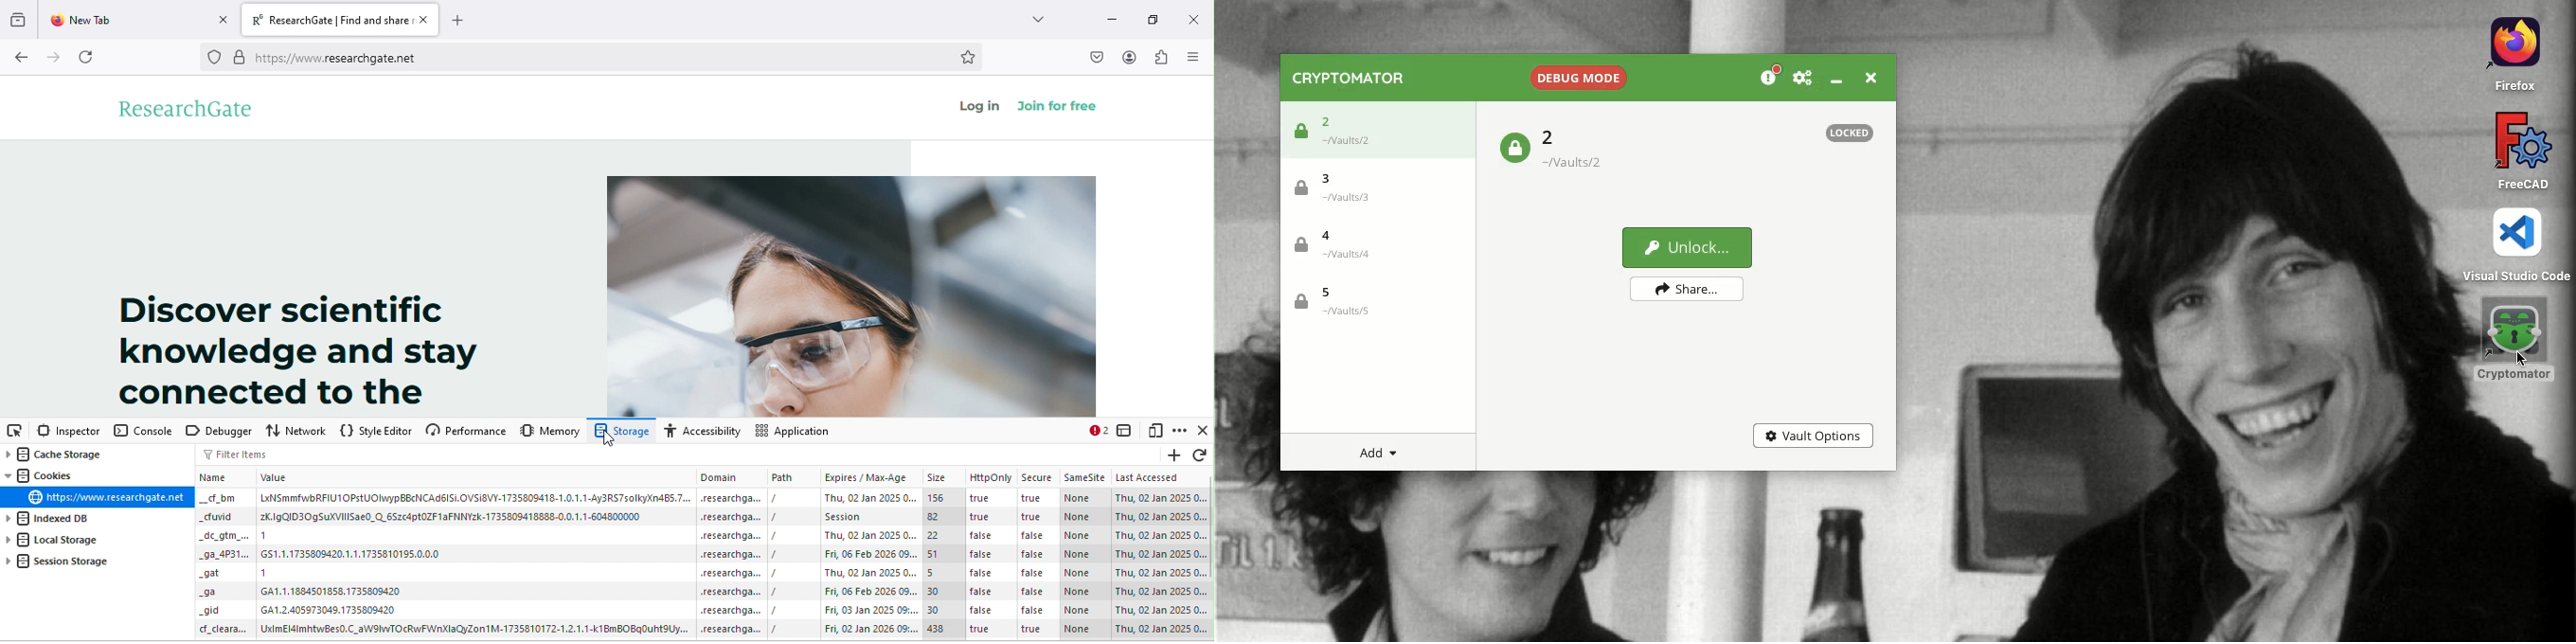 The height and width of the screenshot is (644, 2576). What do you see at coordinates (932, 574) in the screenshot?
I see `5` at bounding box center [932, 574].